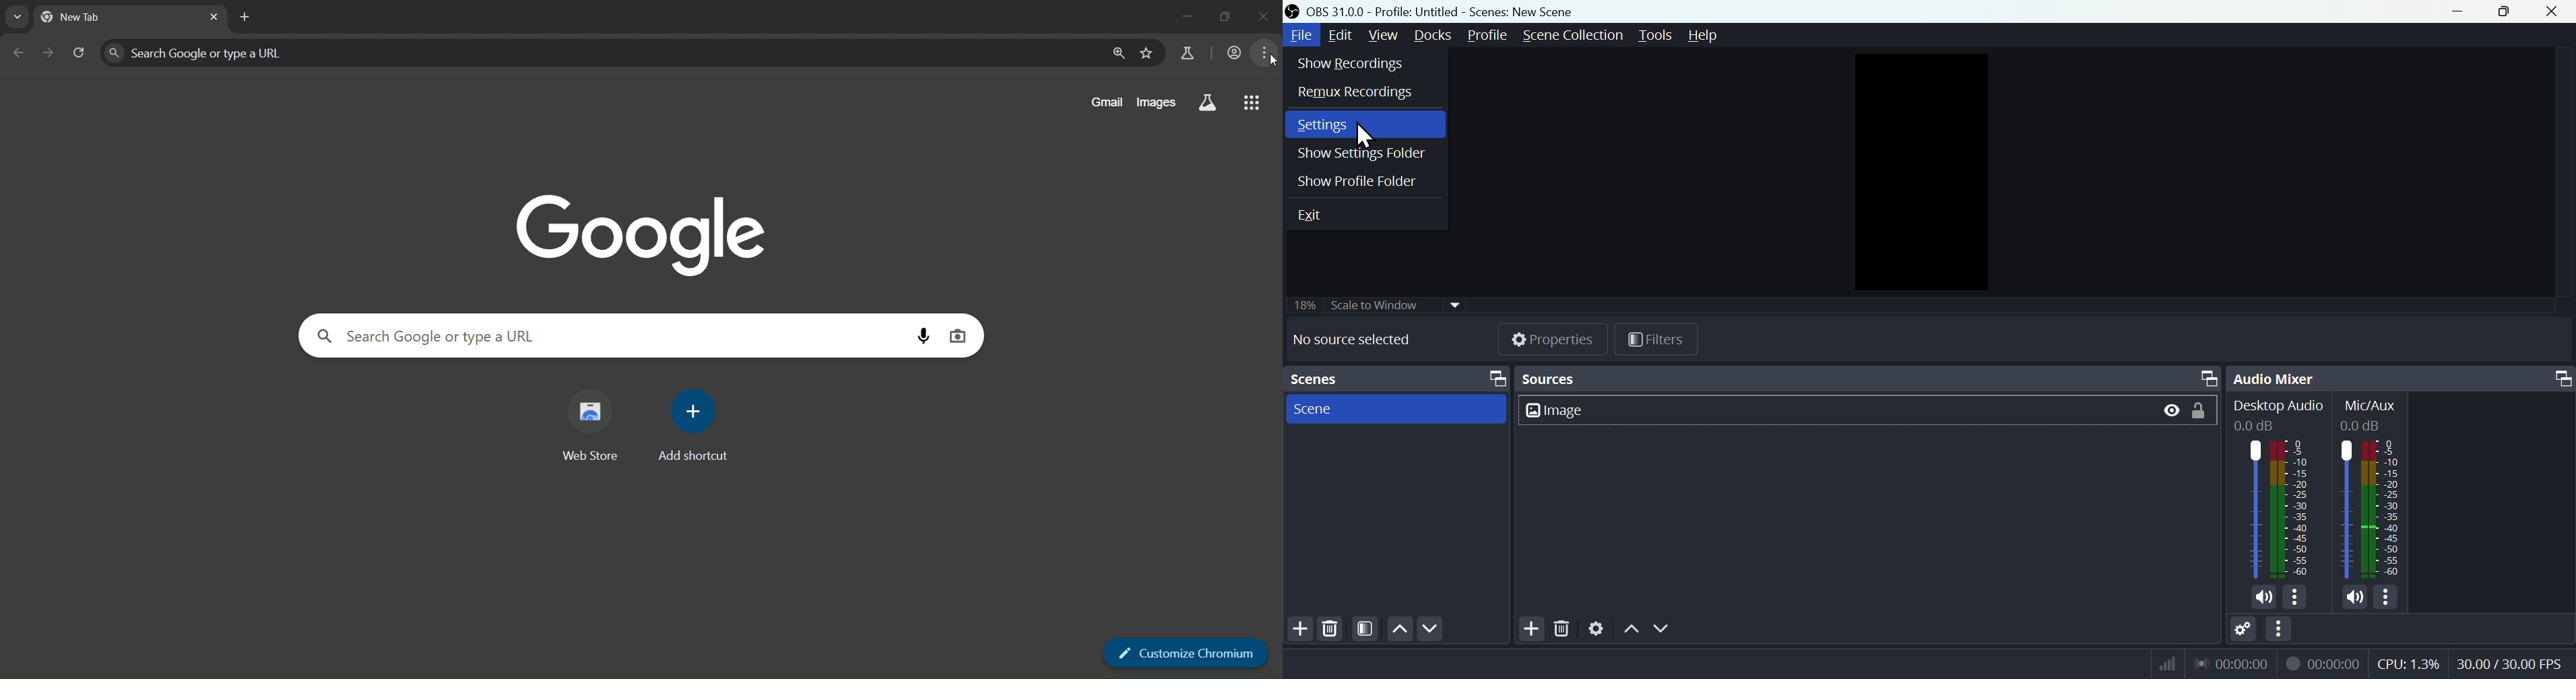 Image resolution: width=2576 pixels, height=700 pixels. Describe the element at coordinates (1174, 19) in the screenshot. I see `minimize` at that location.